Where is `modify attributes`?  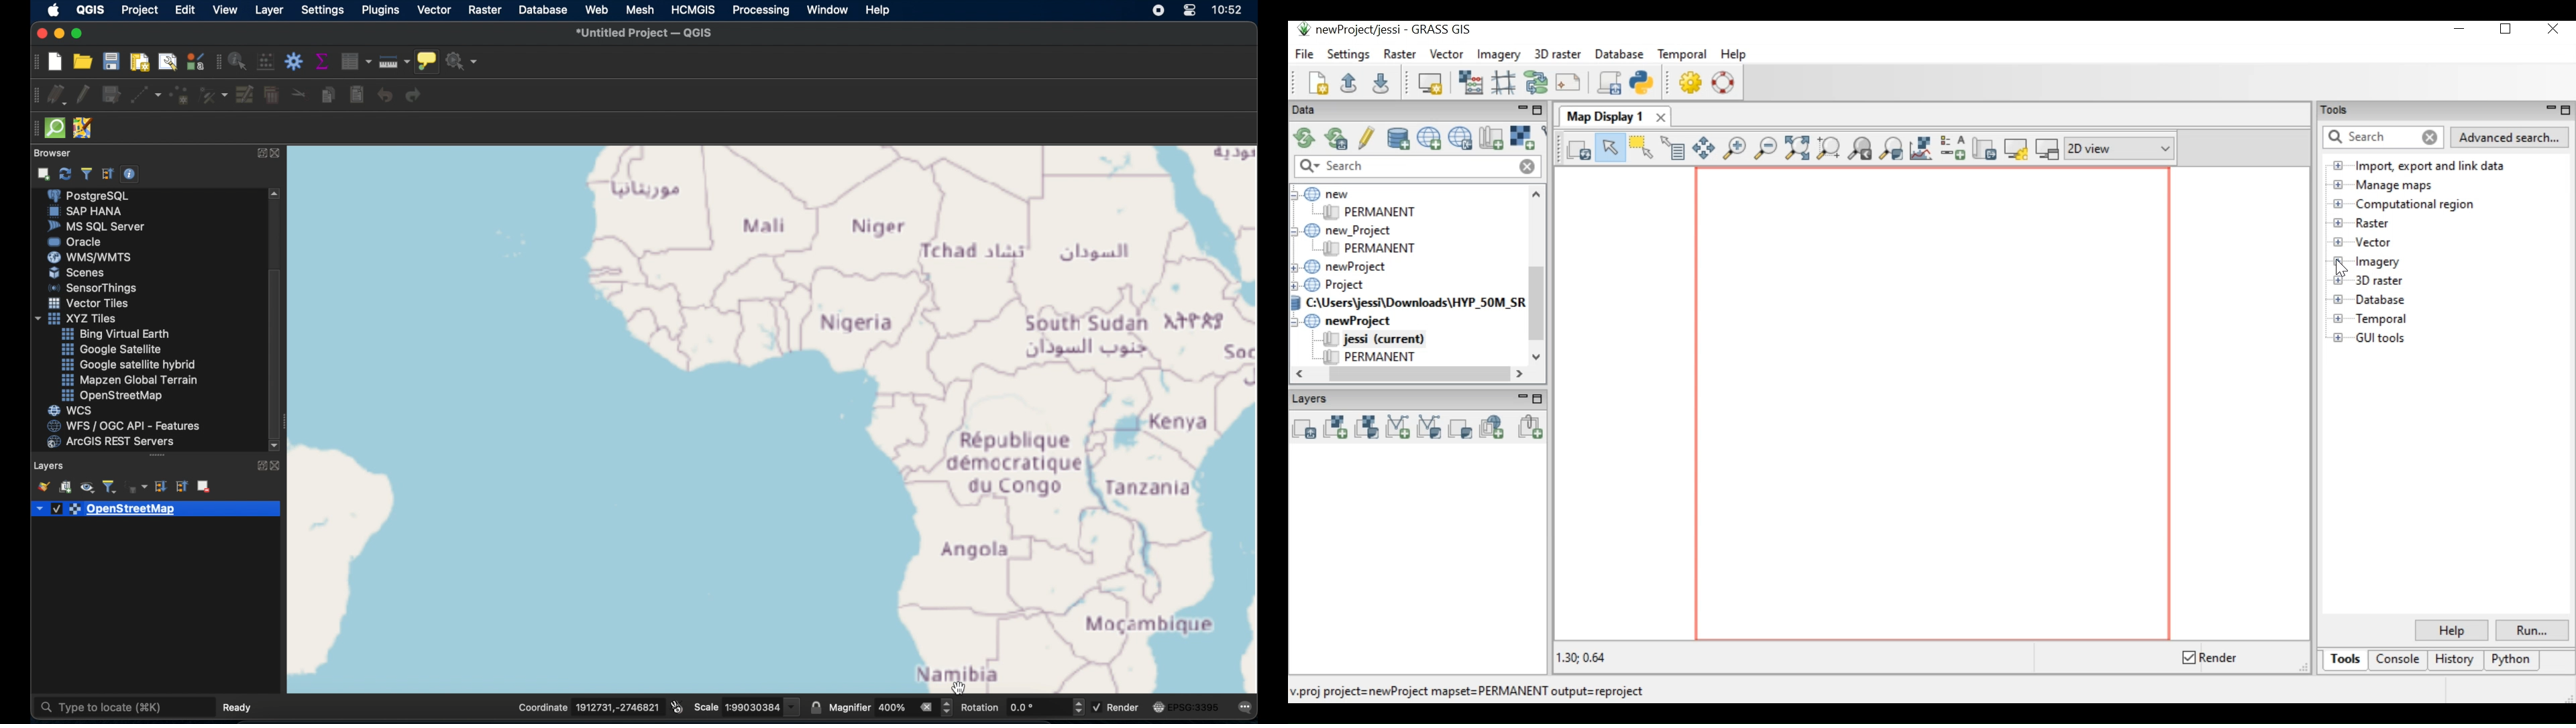 modify attributes is located at coordinates (245, 97).